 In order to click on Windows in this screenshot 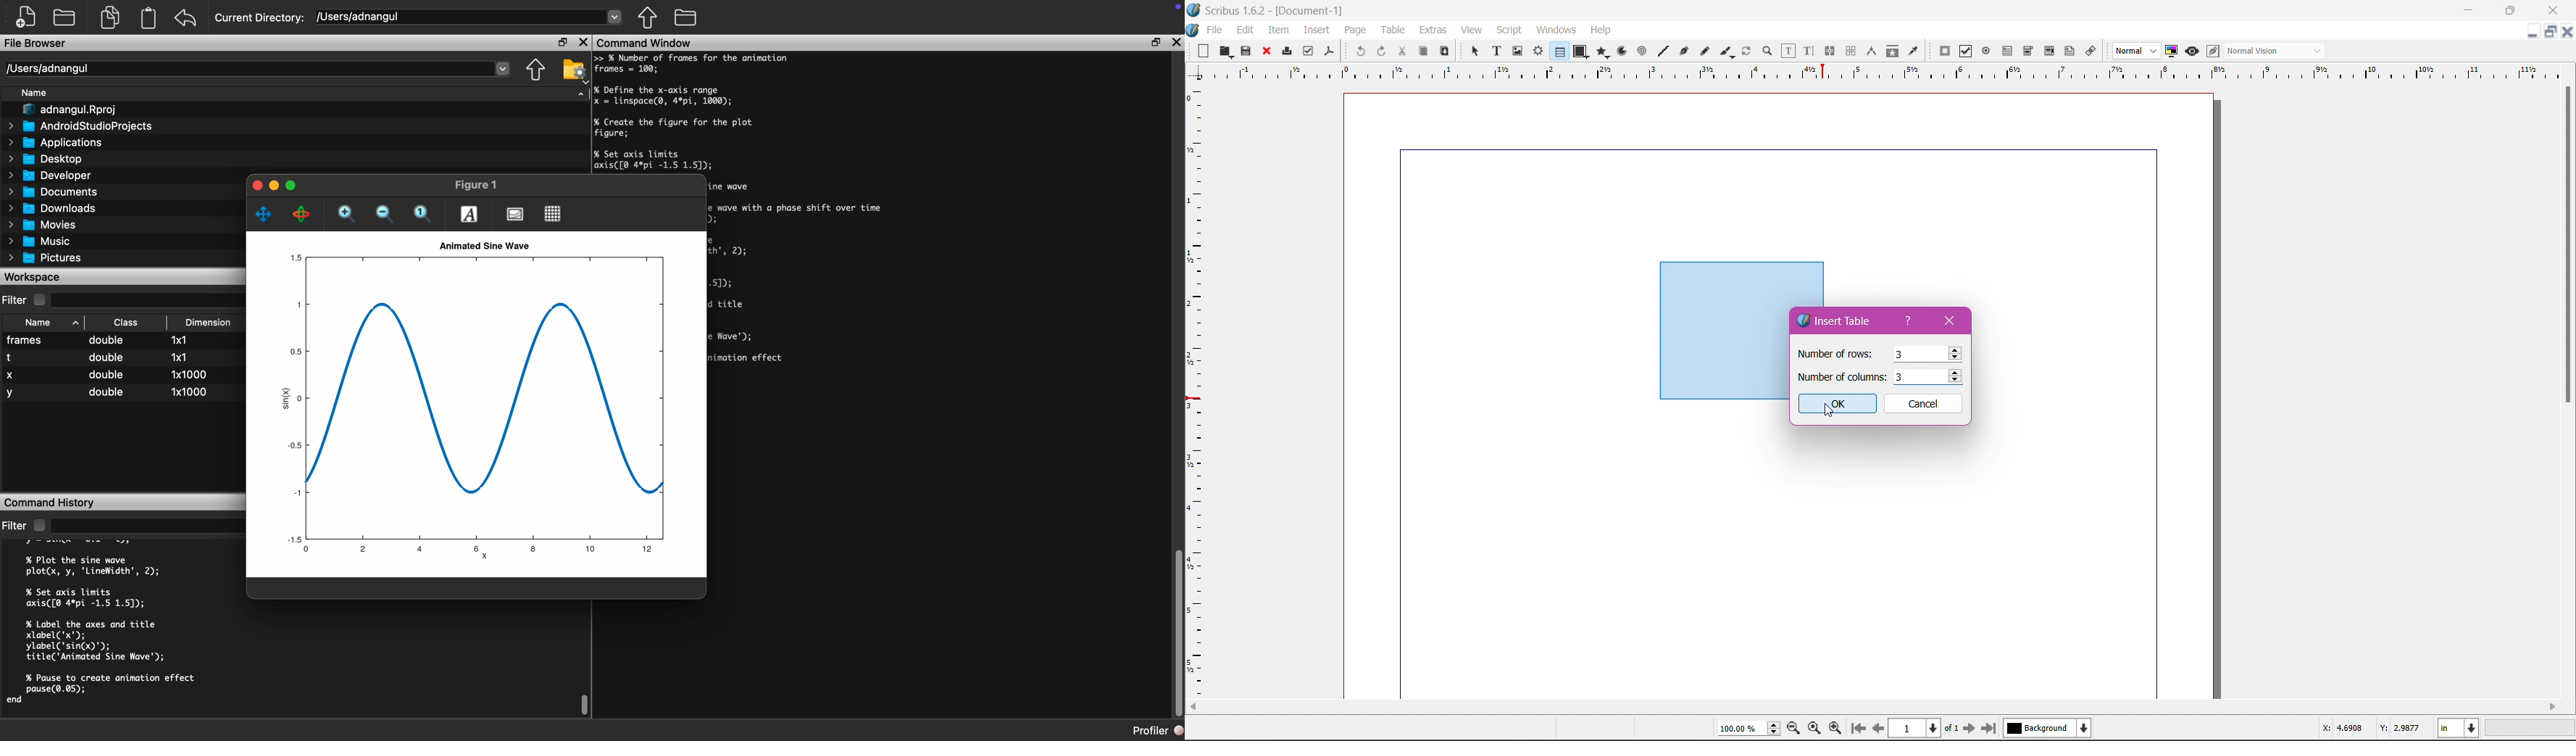, I will do `click(1554, 29)`.